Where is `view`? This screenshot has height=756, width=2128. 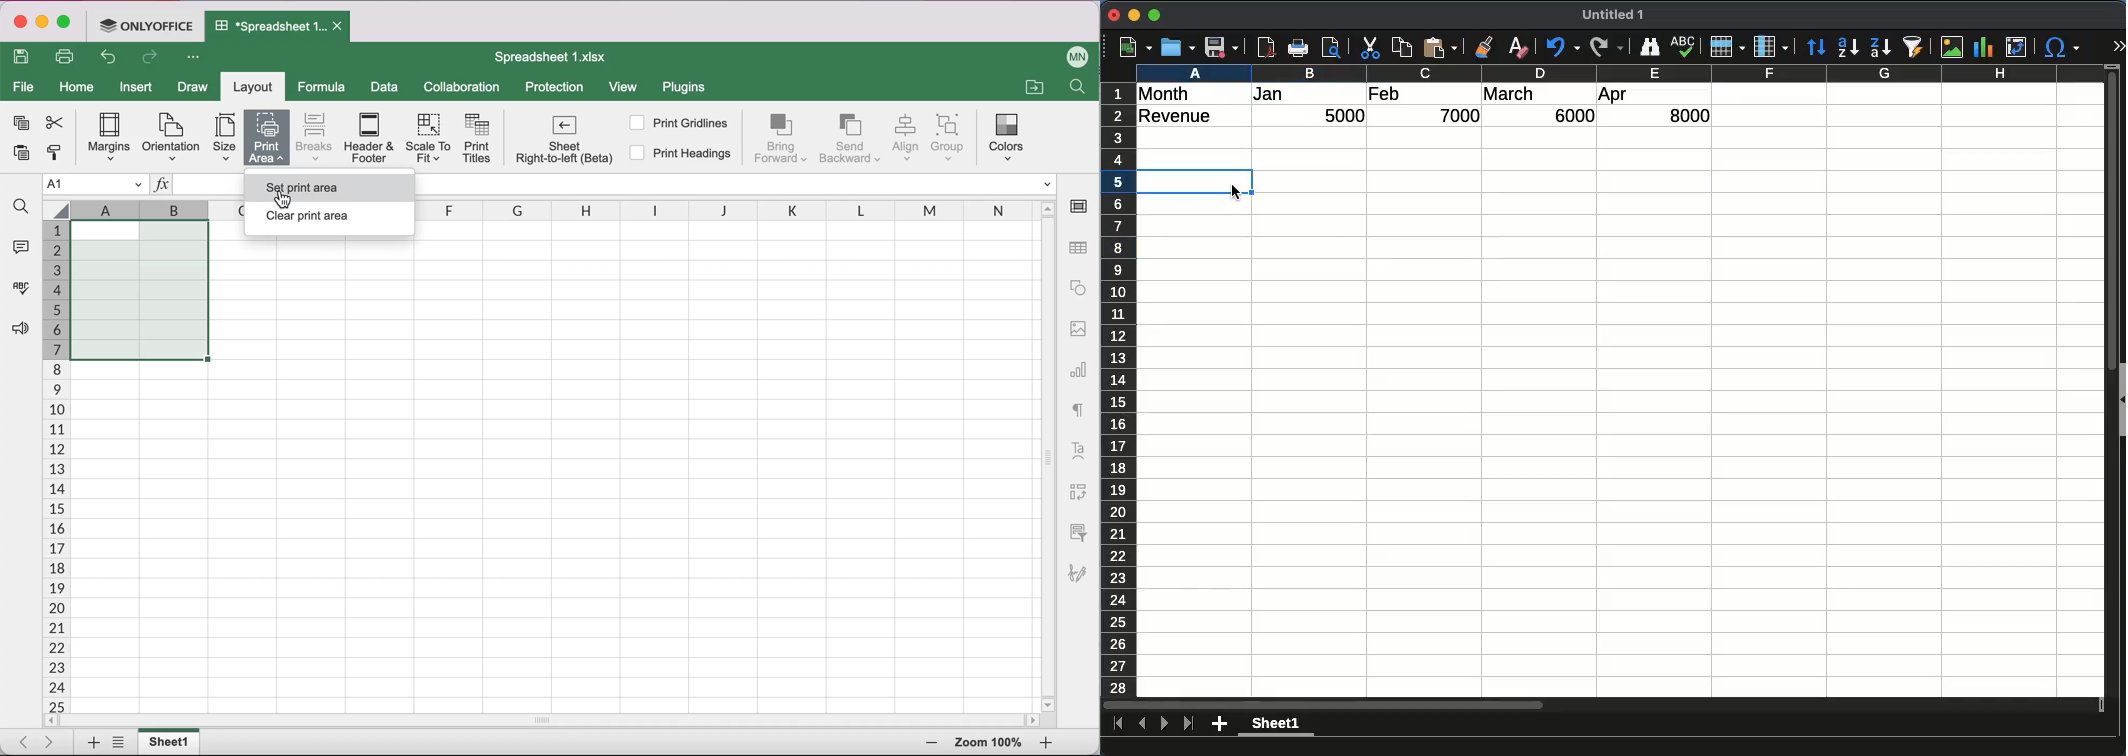
view is located at coordinates (628, 89).